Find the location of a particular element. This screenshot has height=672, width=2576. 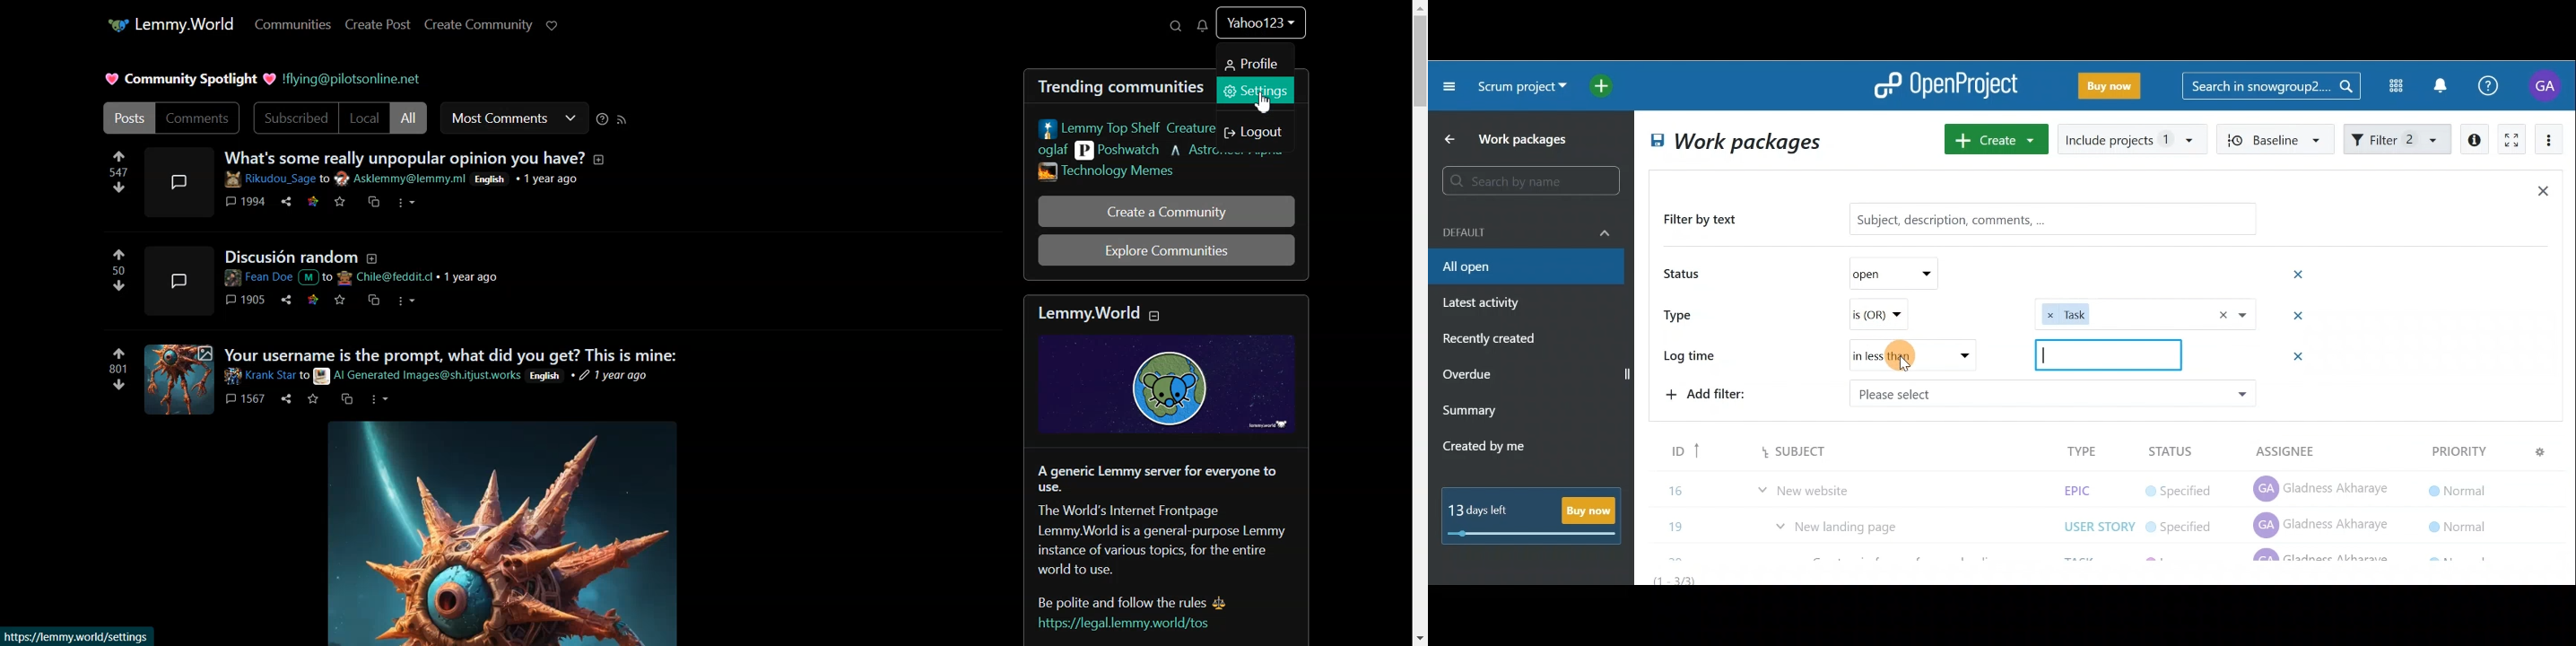

user story is located at coordinates (2094, 523).